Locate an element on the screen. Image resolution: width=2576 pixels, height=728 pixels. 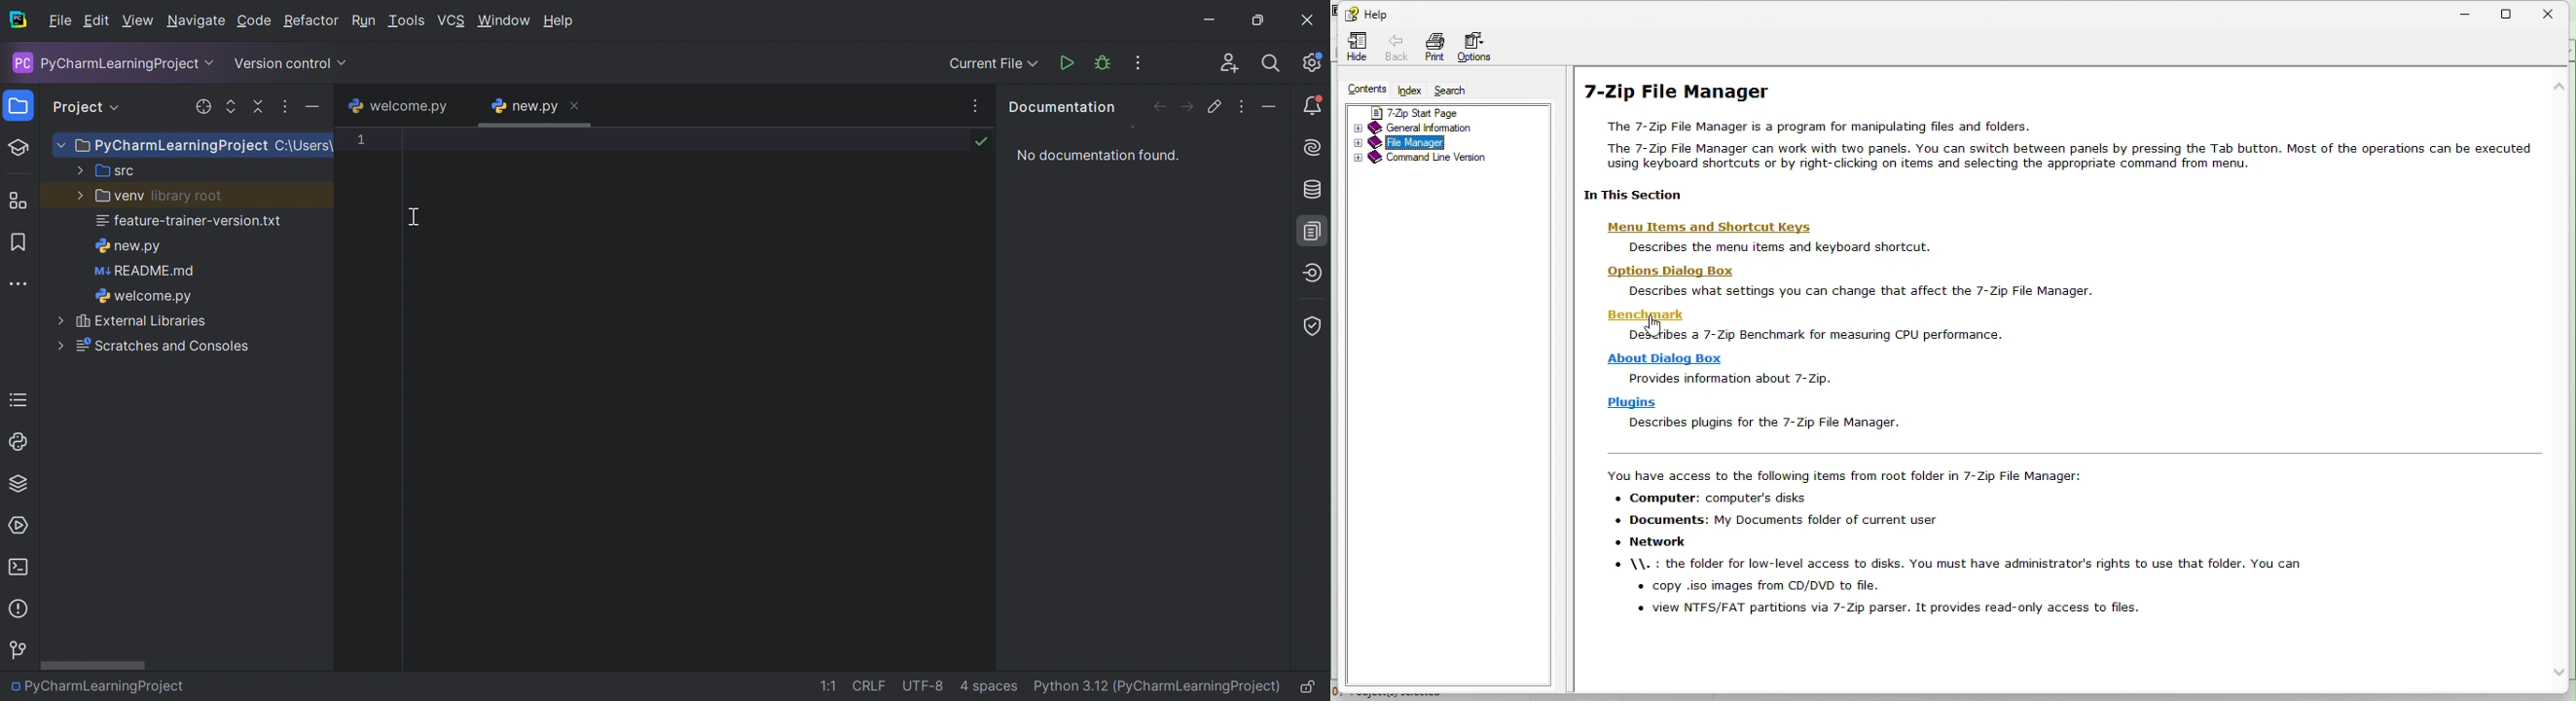
Minimise is located at coordinates (2463, 12).